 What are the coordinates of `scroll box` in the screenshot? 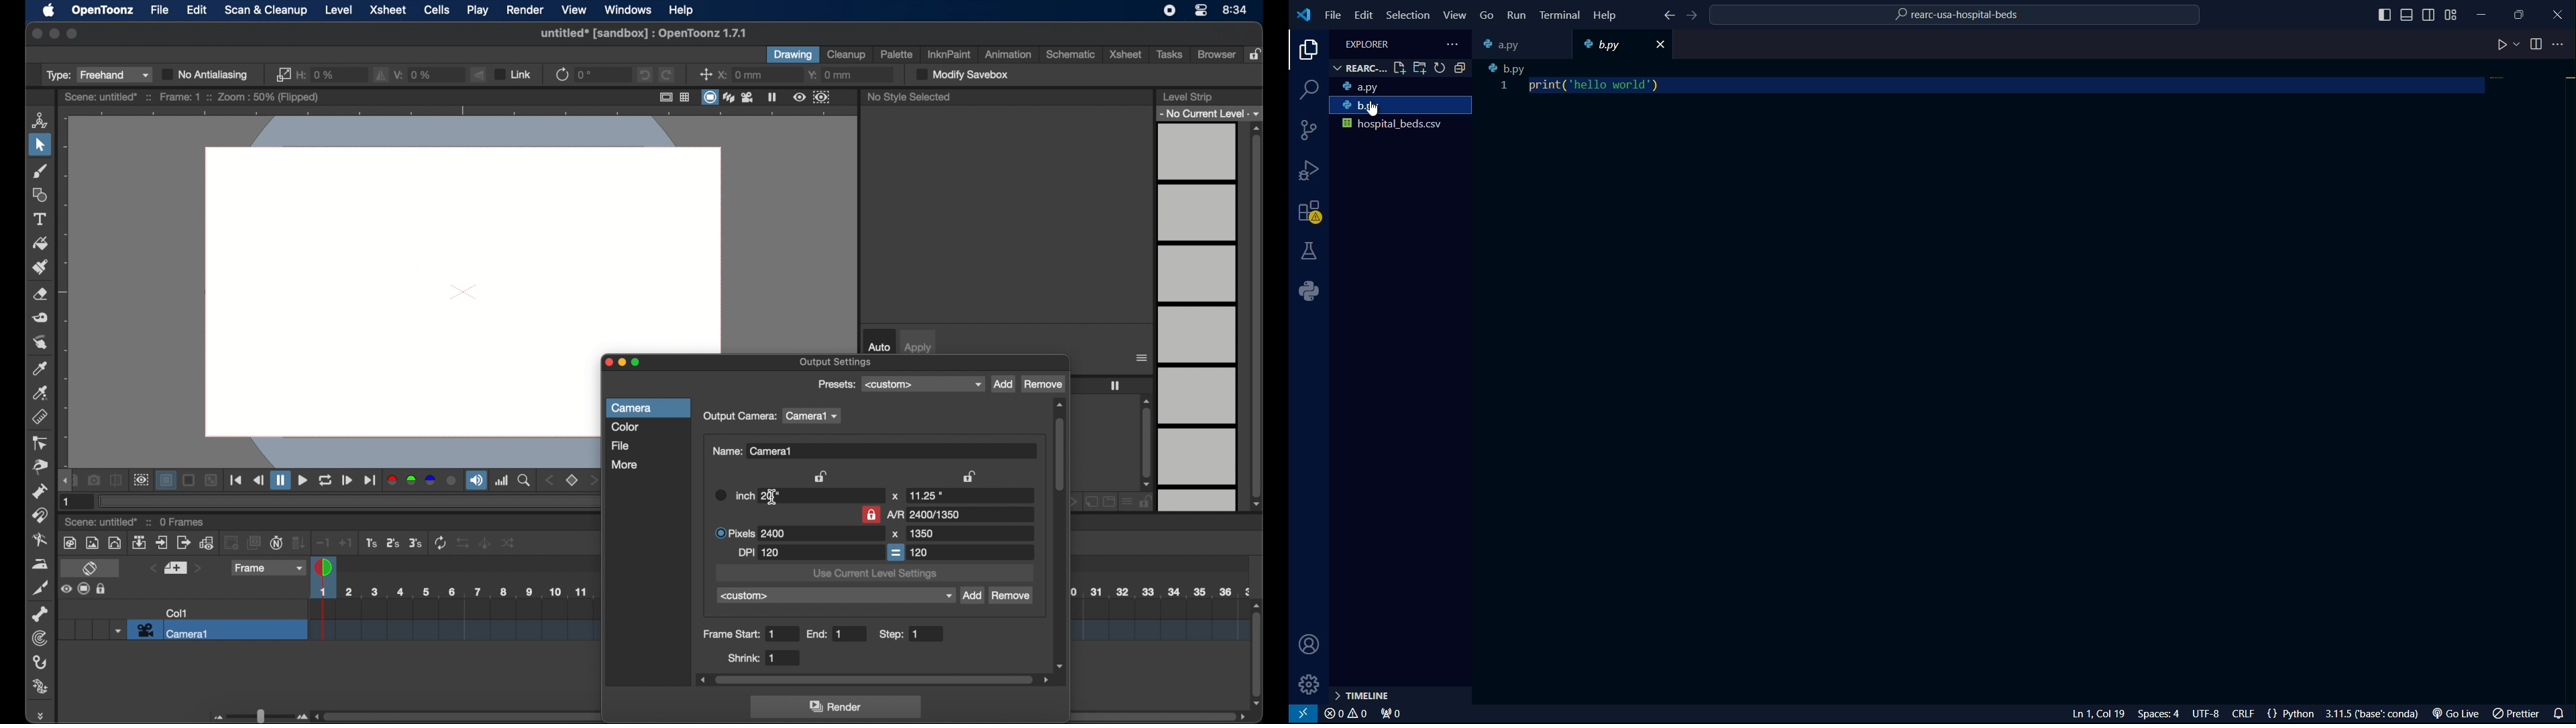 It's located at (1256, 316).